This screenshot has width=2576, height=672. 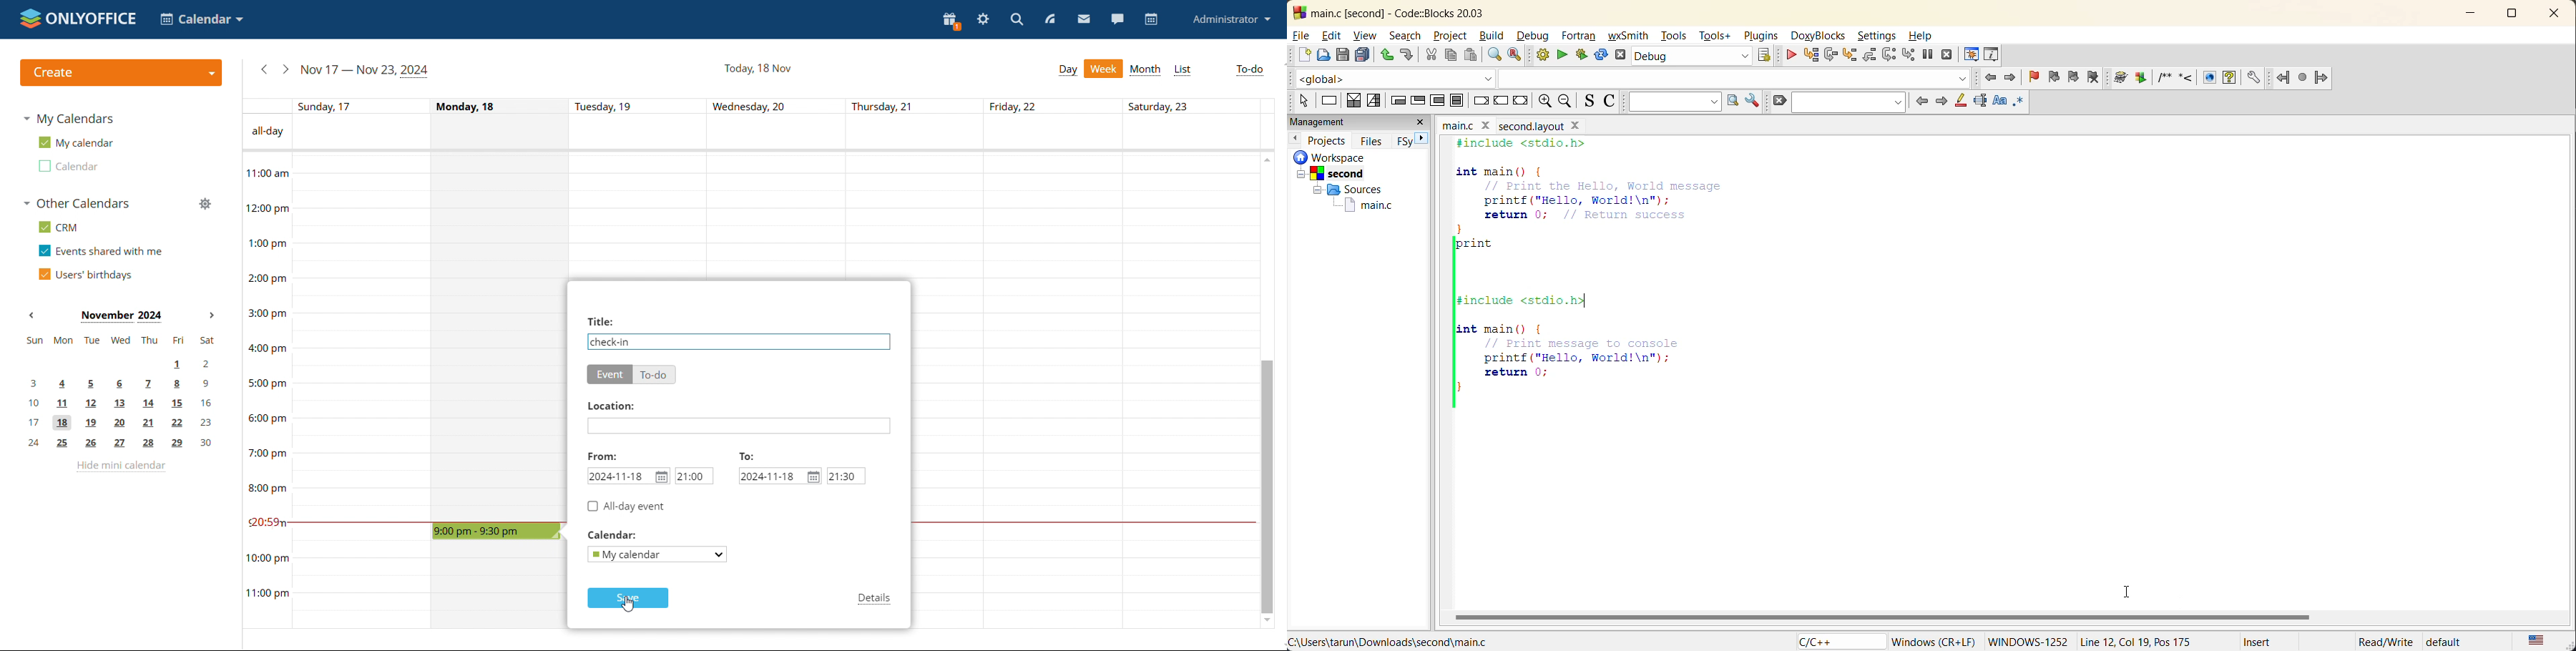 What do you see at coordinates (776, 106) in the screenshot?
I see `individual dates` at bounding box center [776, 106].